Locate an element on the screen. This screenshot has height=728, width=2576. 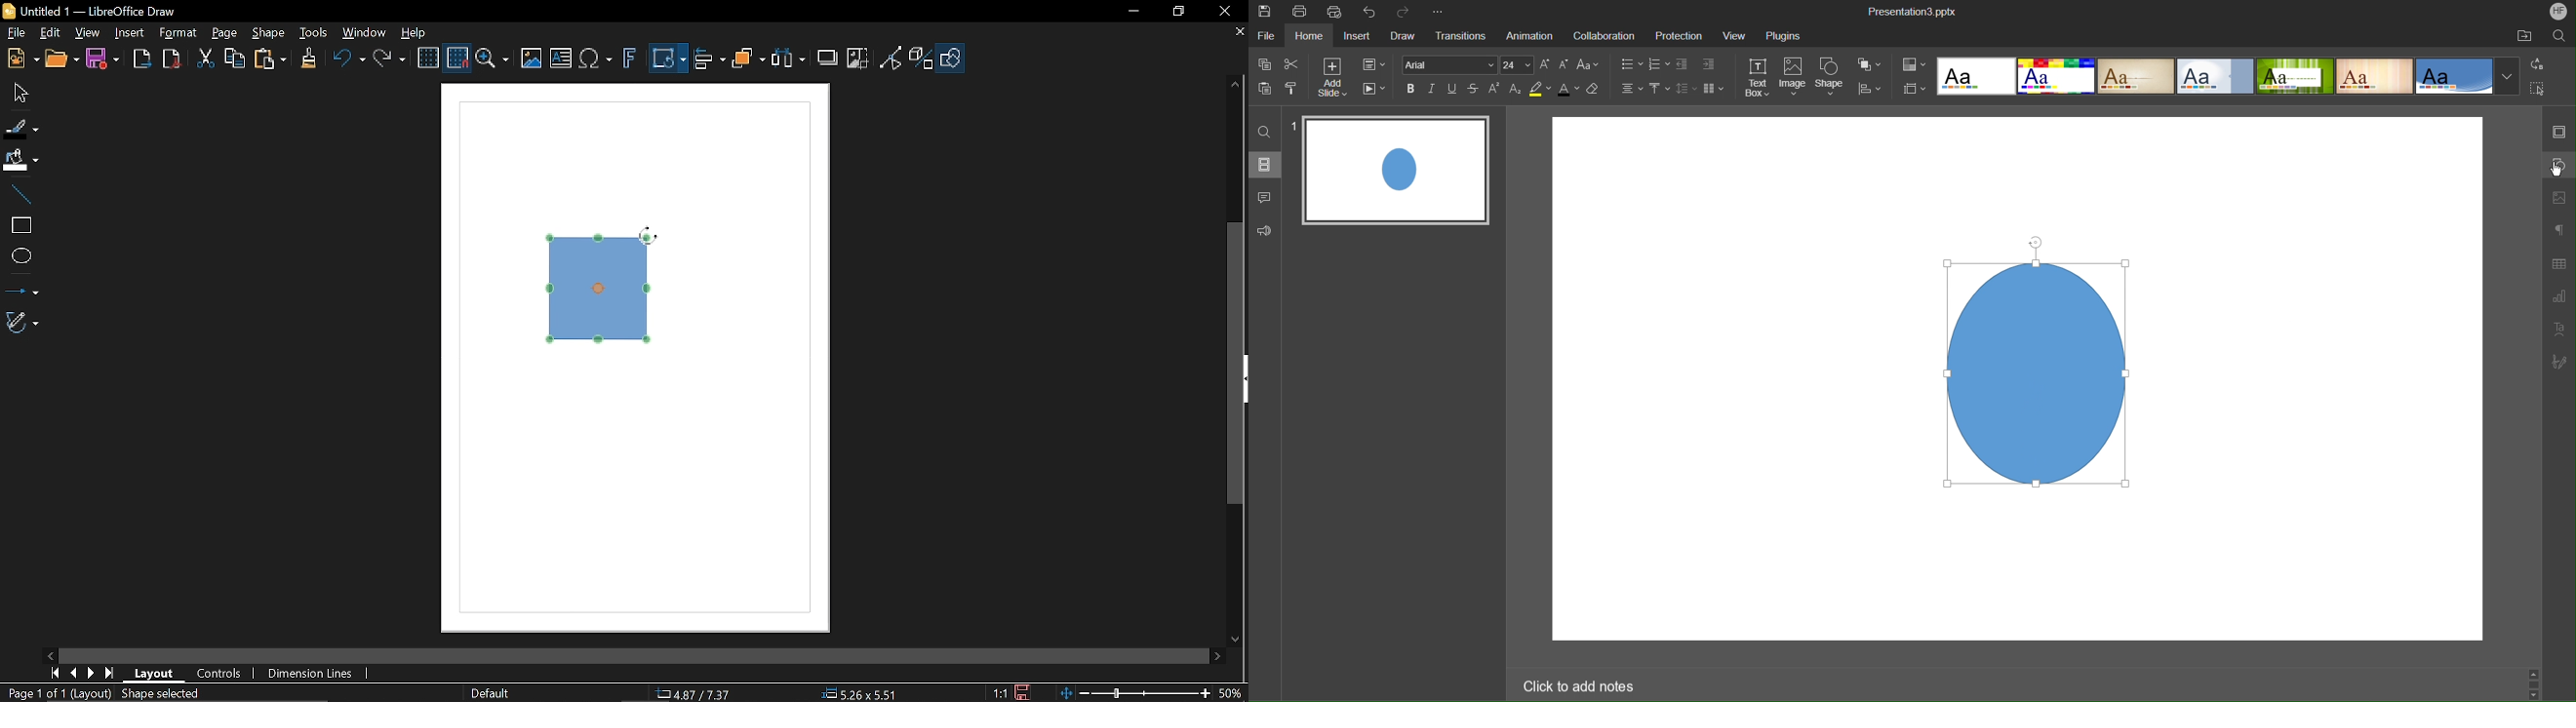
Animation is located at coordinates (1528, 36).